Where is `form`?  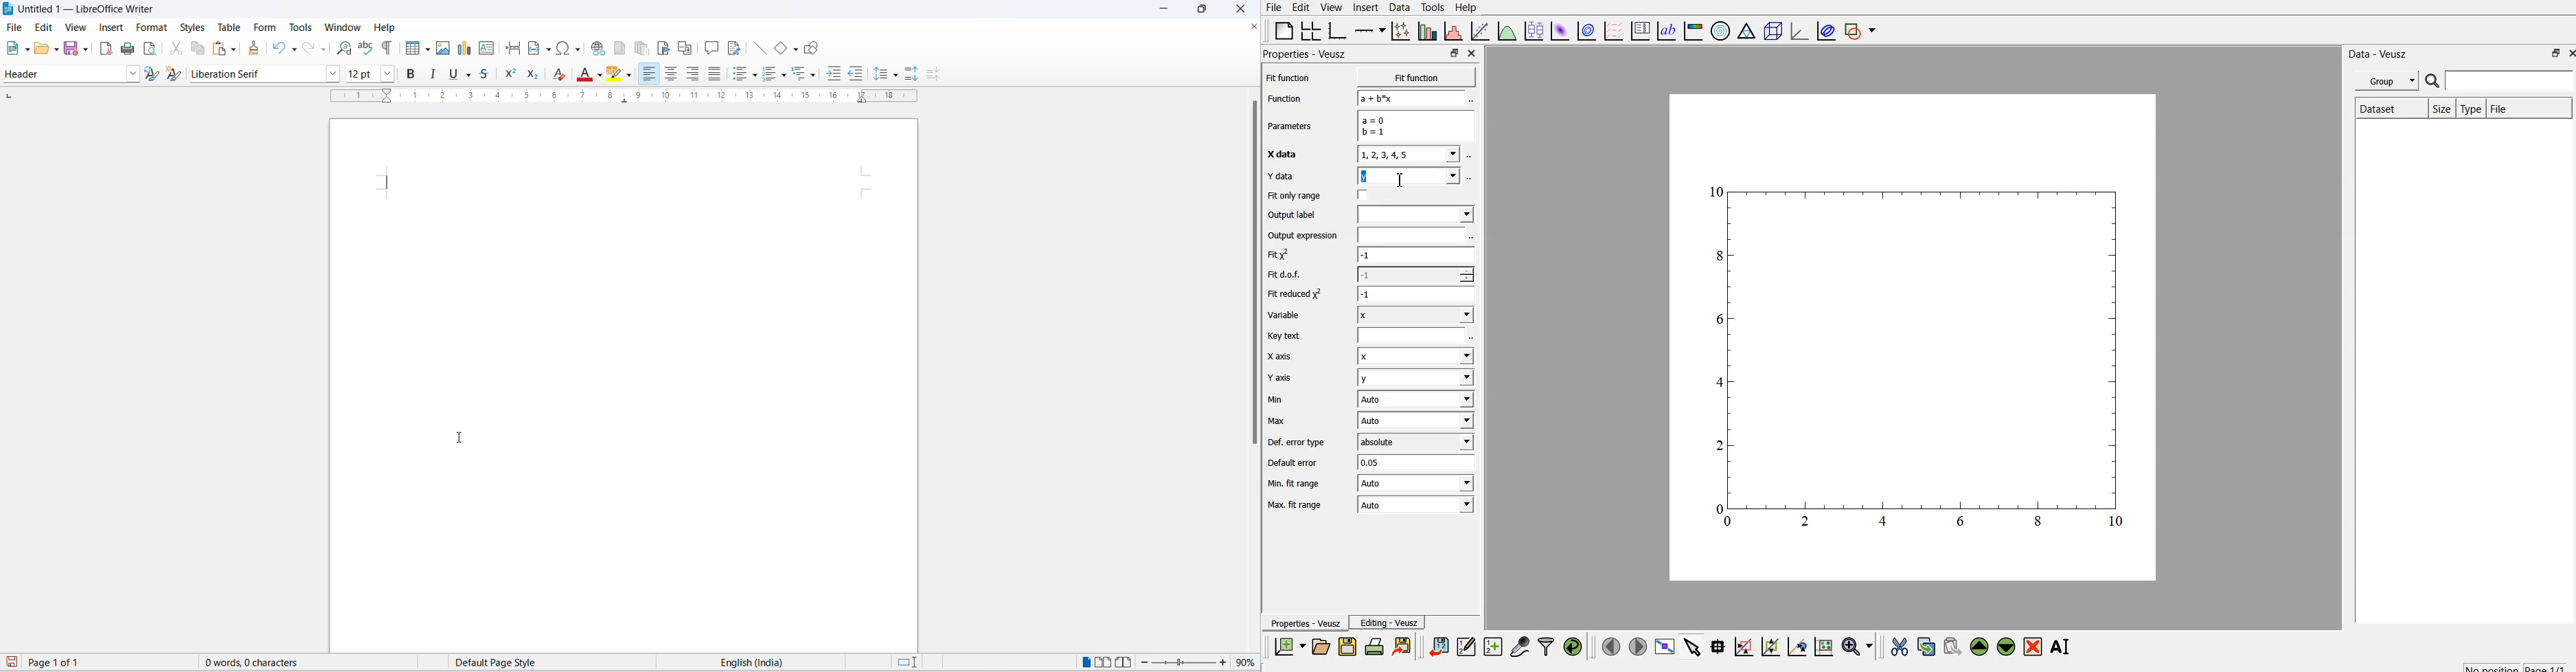
form is located at coordinates (264, 28).